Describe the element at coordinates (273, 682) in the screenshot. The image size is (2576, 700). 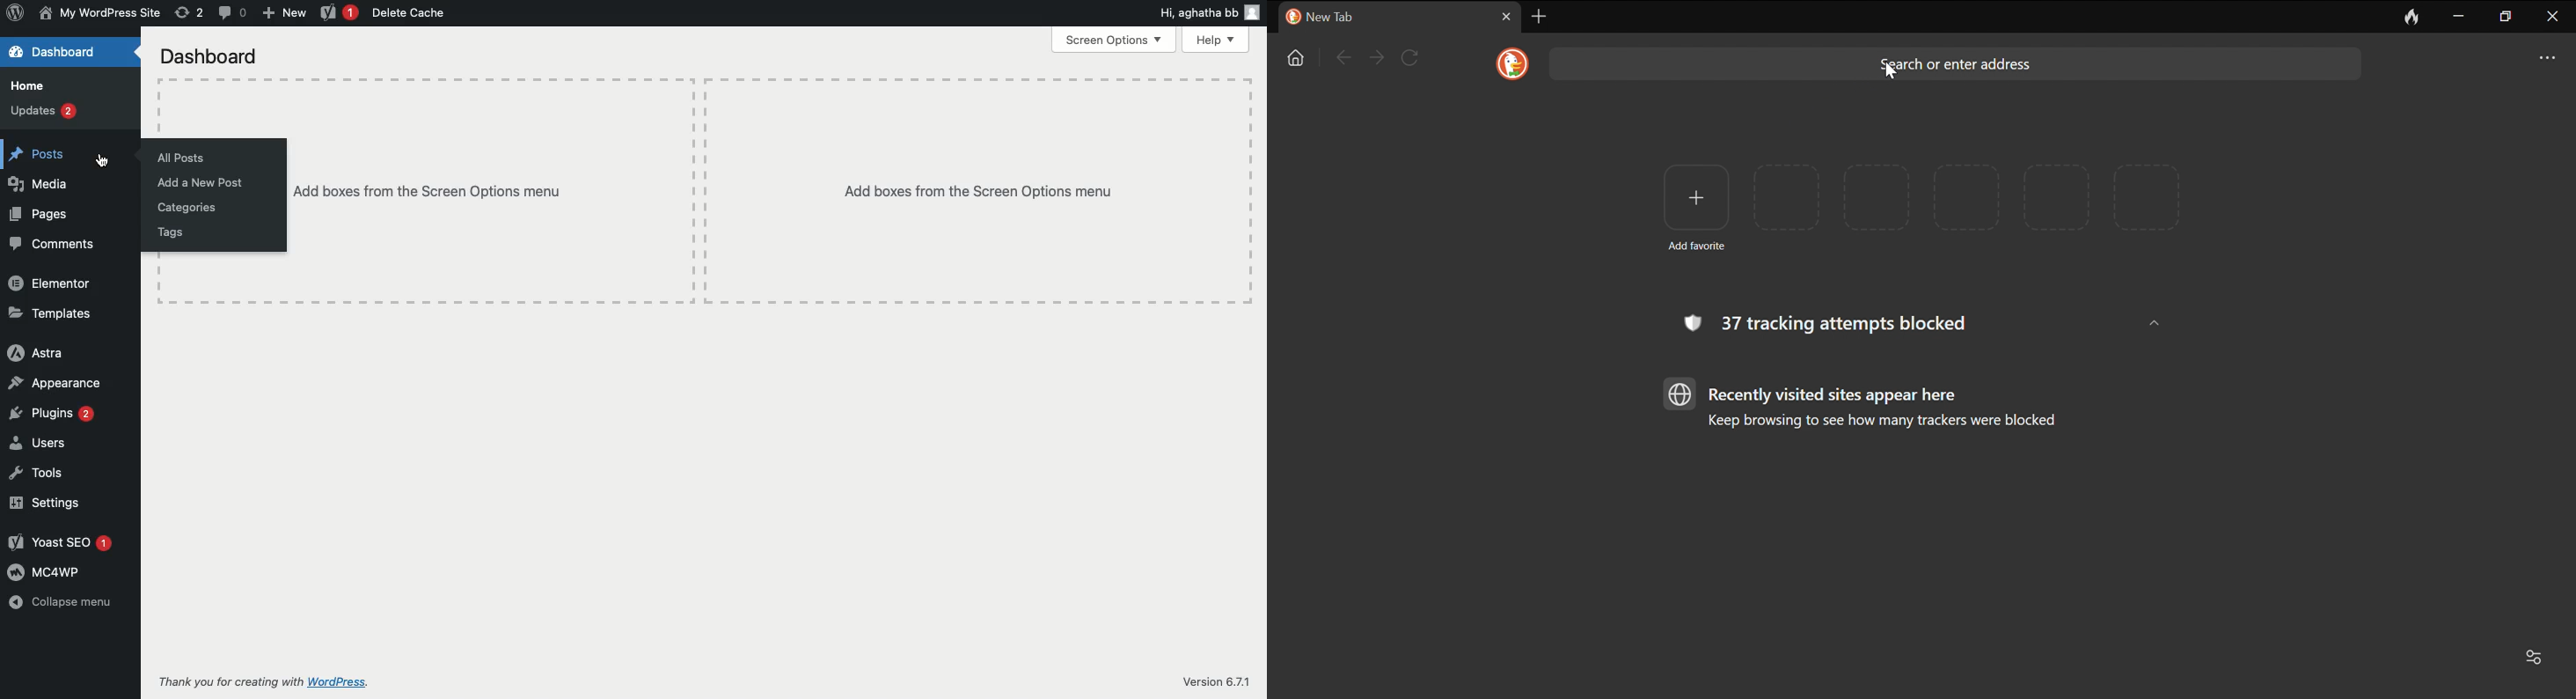
I see `Thank you for creating with wordpress` at that location.